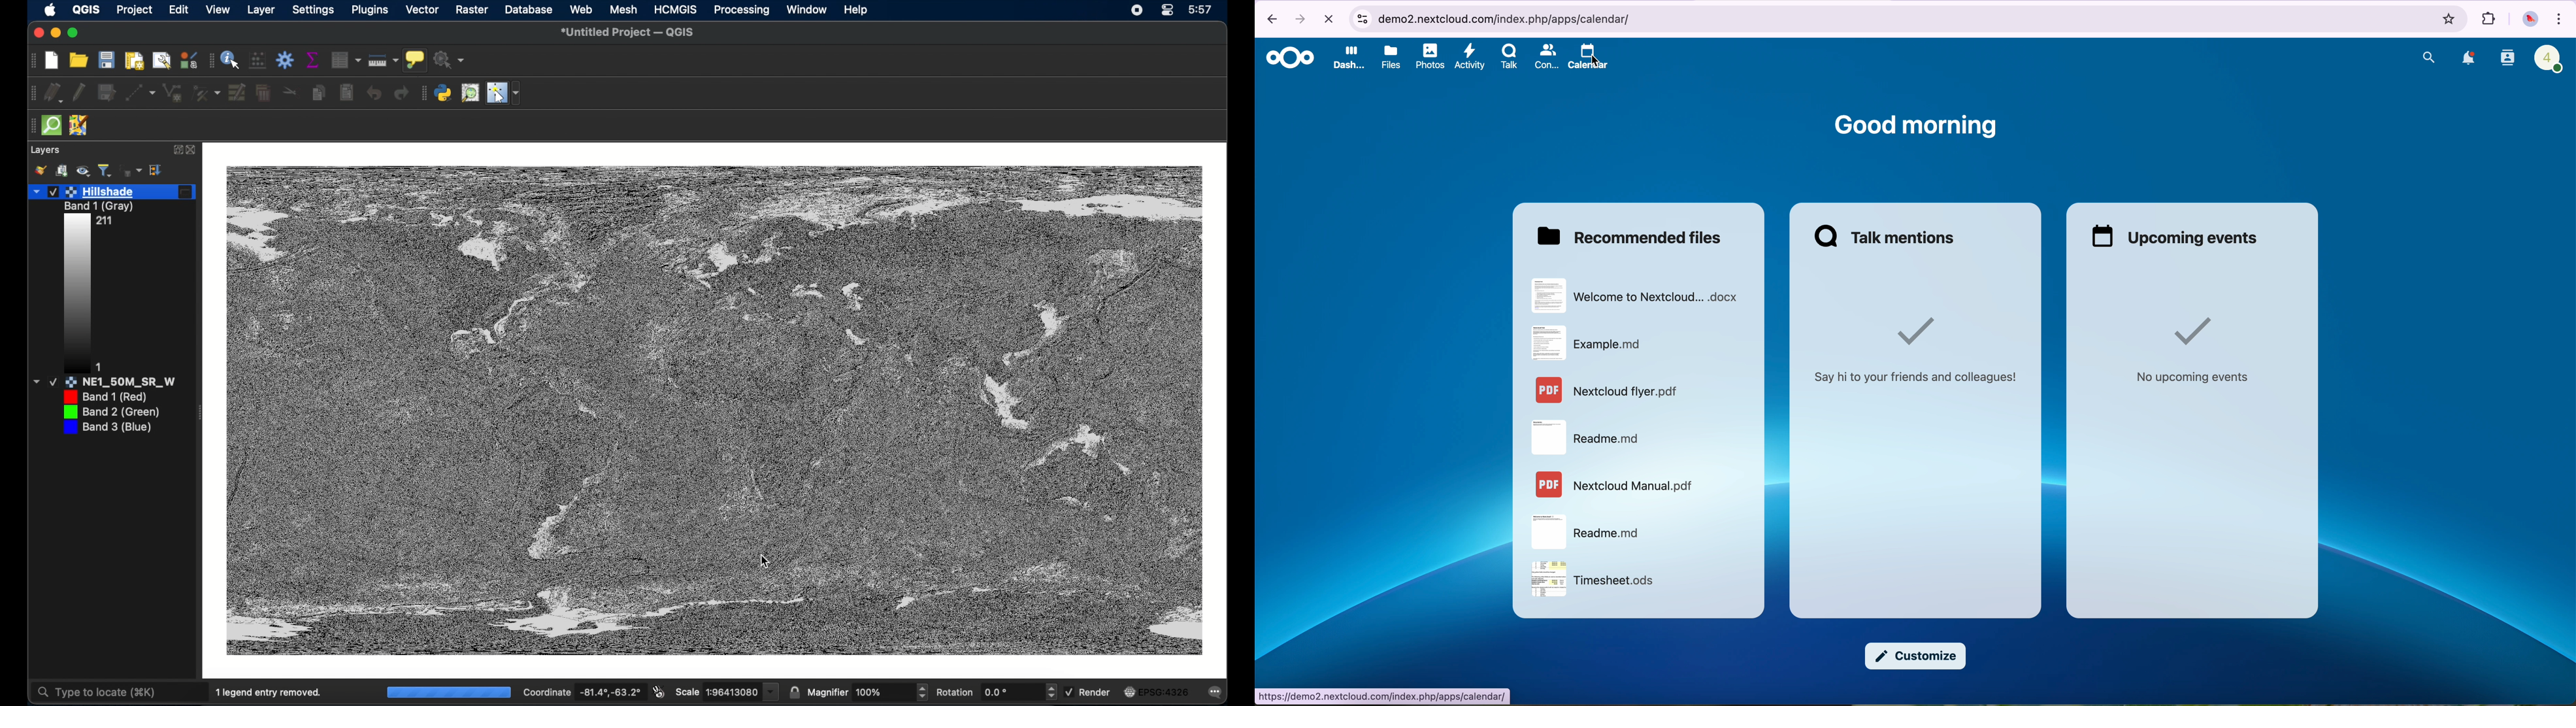 The image size is (2576, 728). Describe the element at coordinates (140, 93) in the screenshot. I see `digitize with segment` at that location.